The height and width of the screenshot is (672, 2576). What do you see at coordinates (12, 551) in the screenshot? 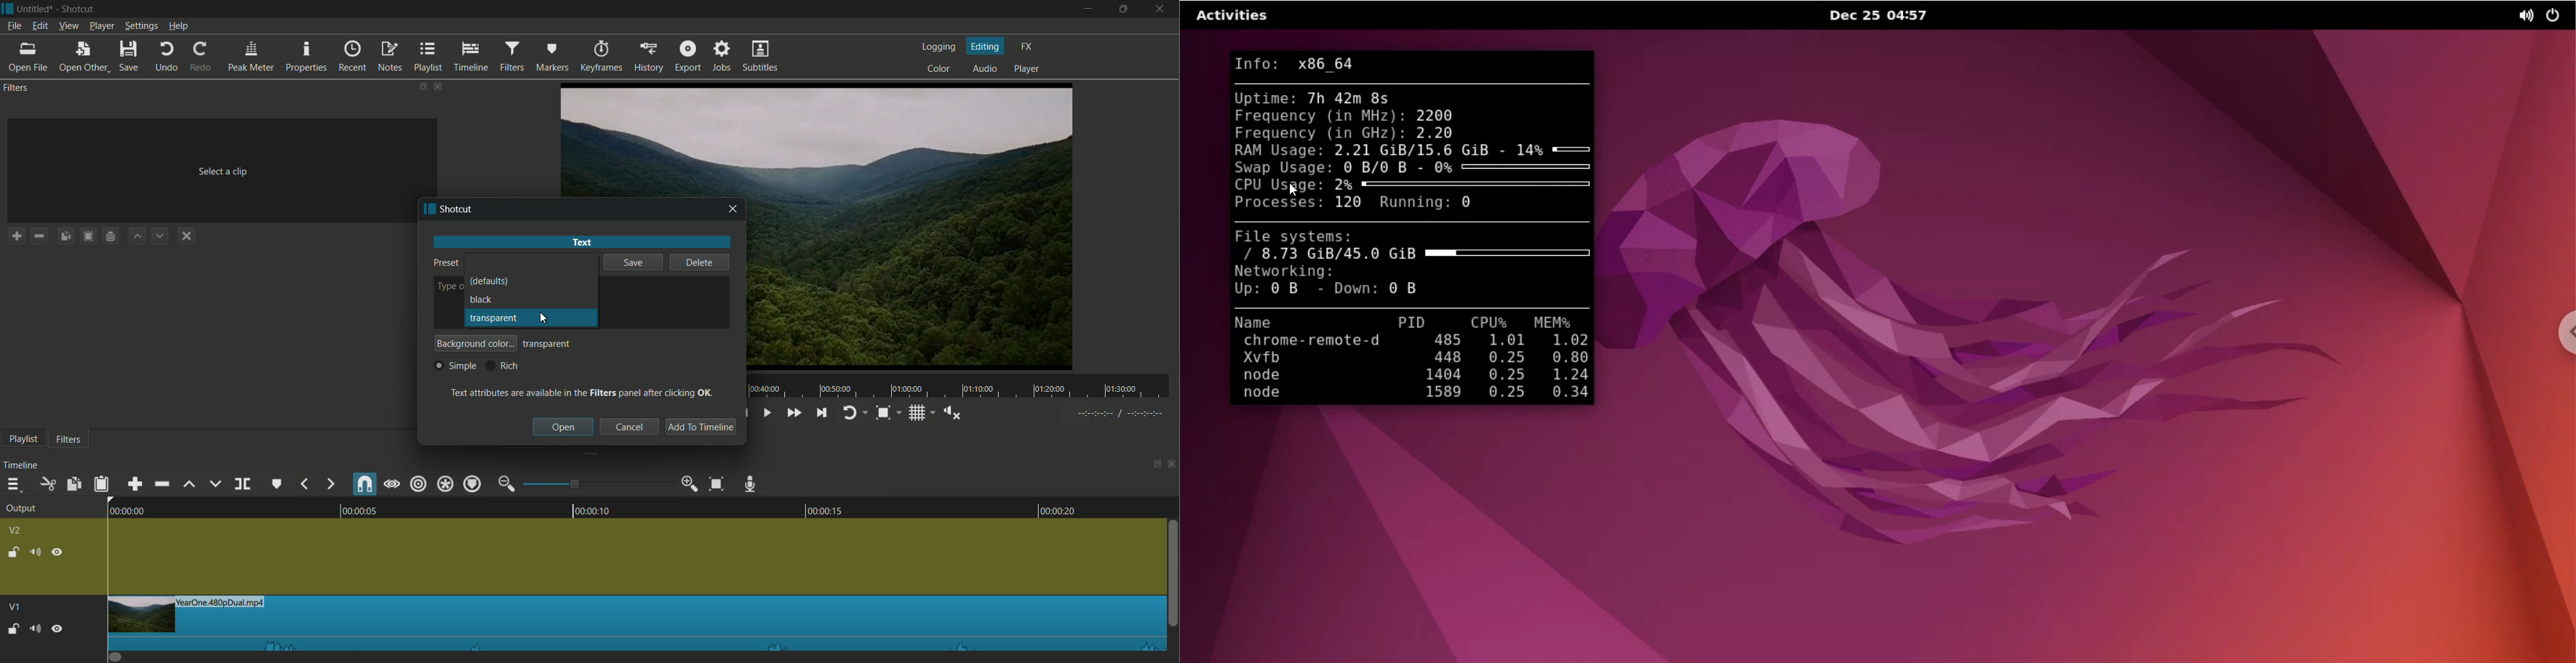
I see `lock` at bounding box center [12, 551].